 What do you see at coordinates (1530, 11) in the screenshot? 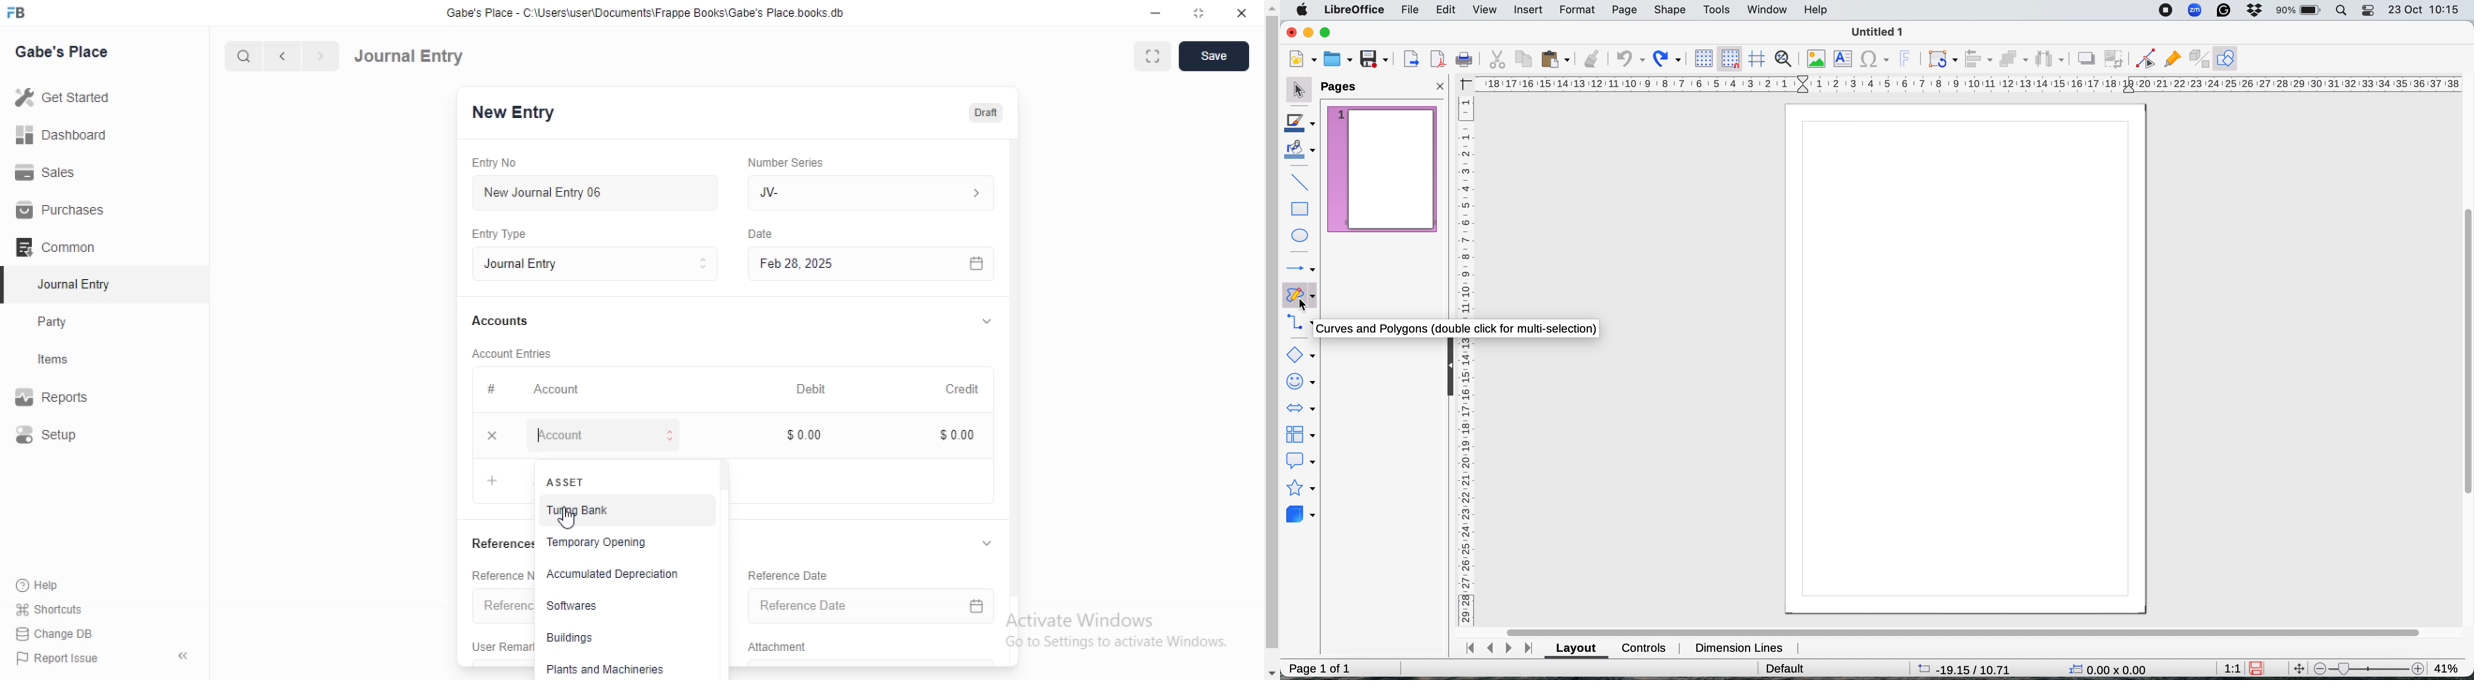
I see `insert` at bounding box center [1530, 11].